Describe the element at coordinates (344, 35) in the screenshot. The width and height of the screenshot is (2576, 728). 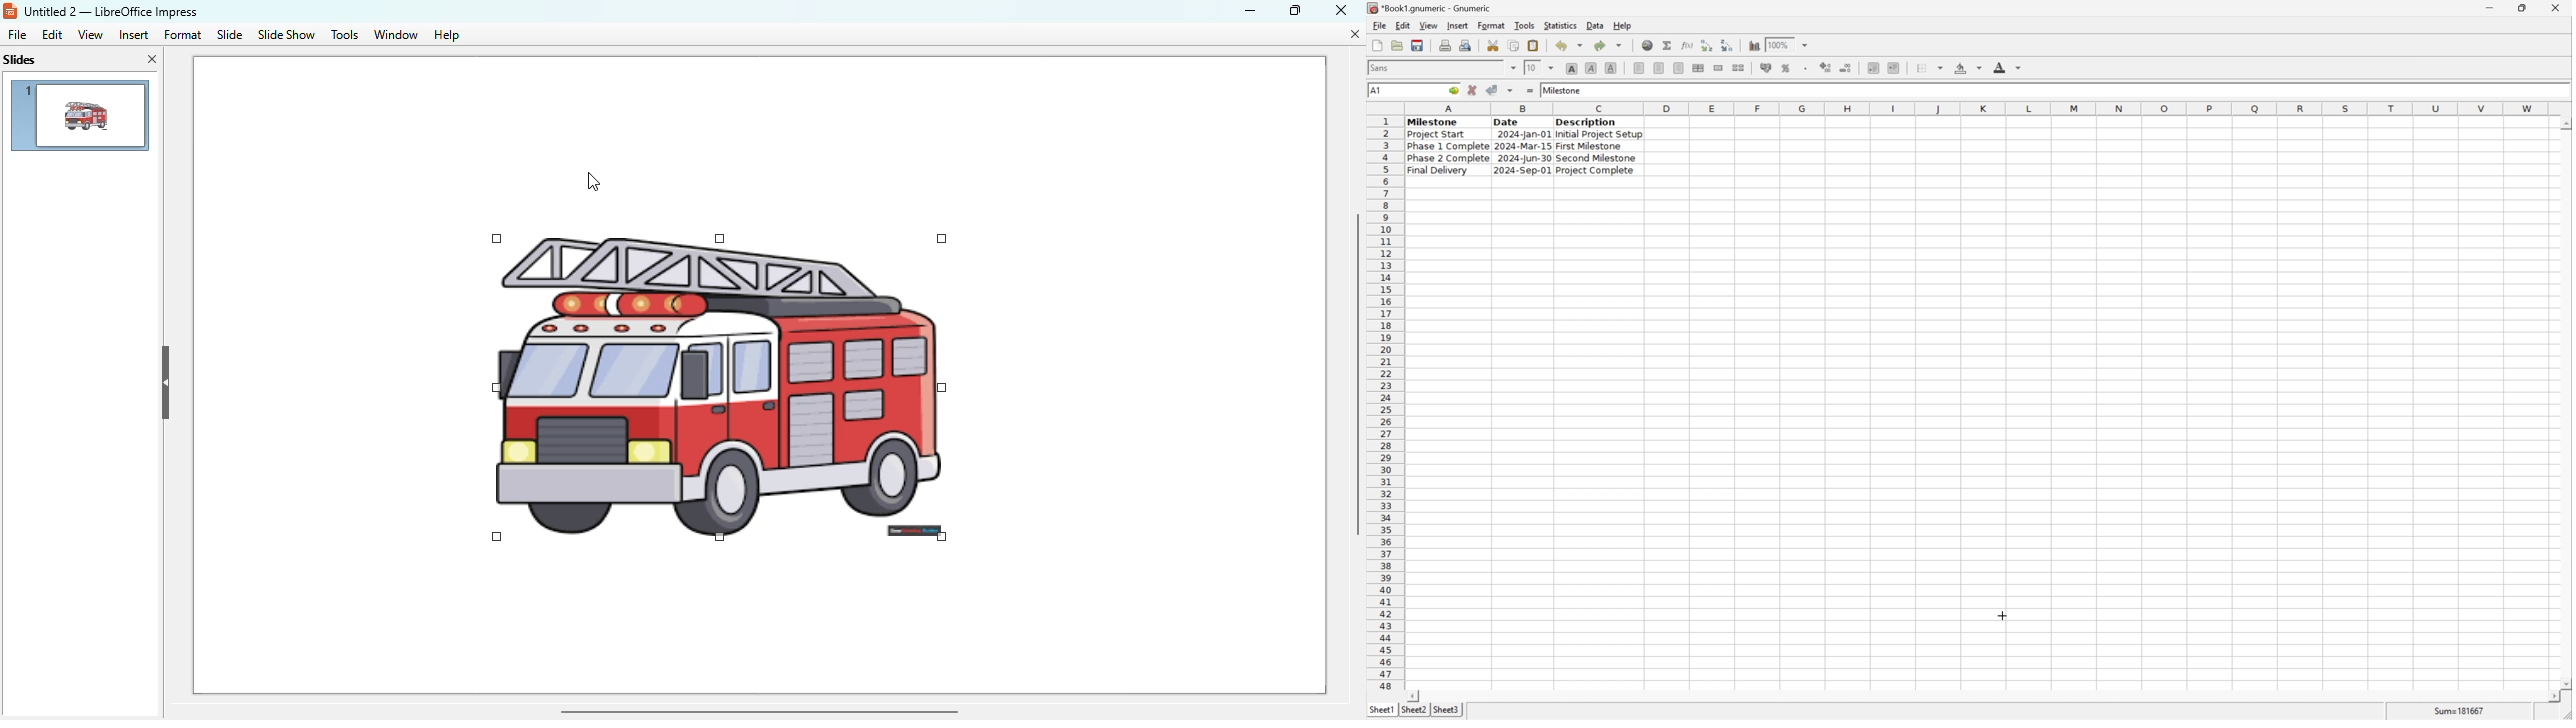
I see `tools` at that location.